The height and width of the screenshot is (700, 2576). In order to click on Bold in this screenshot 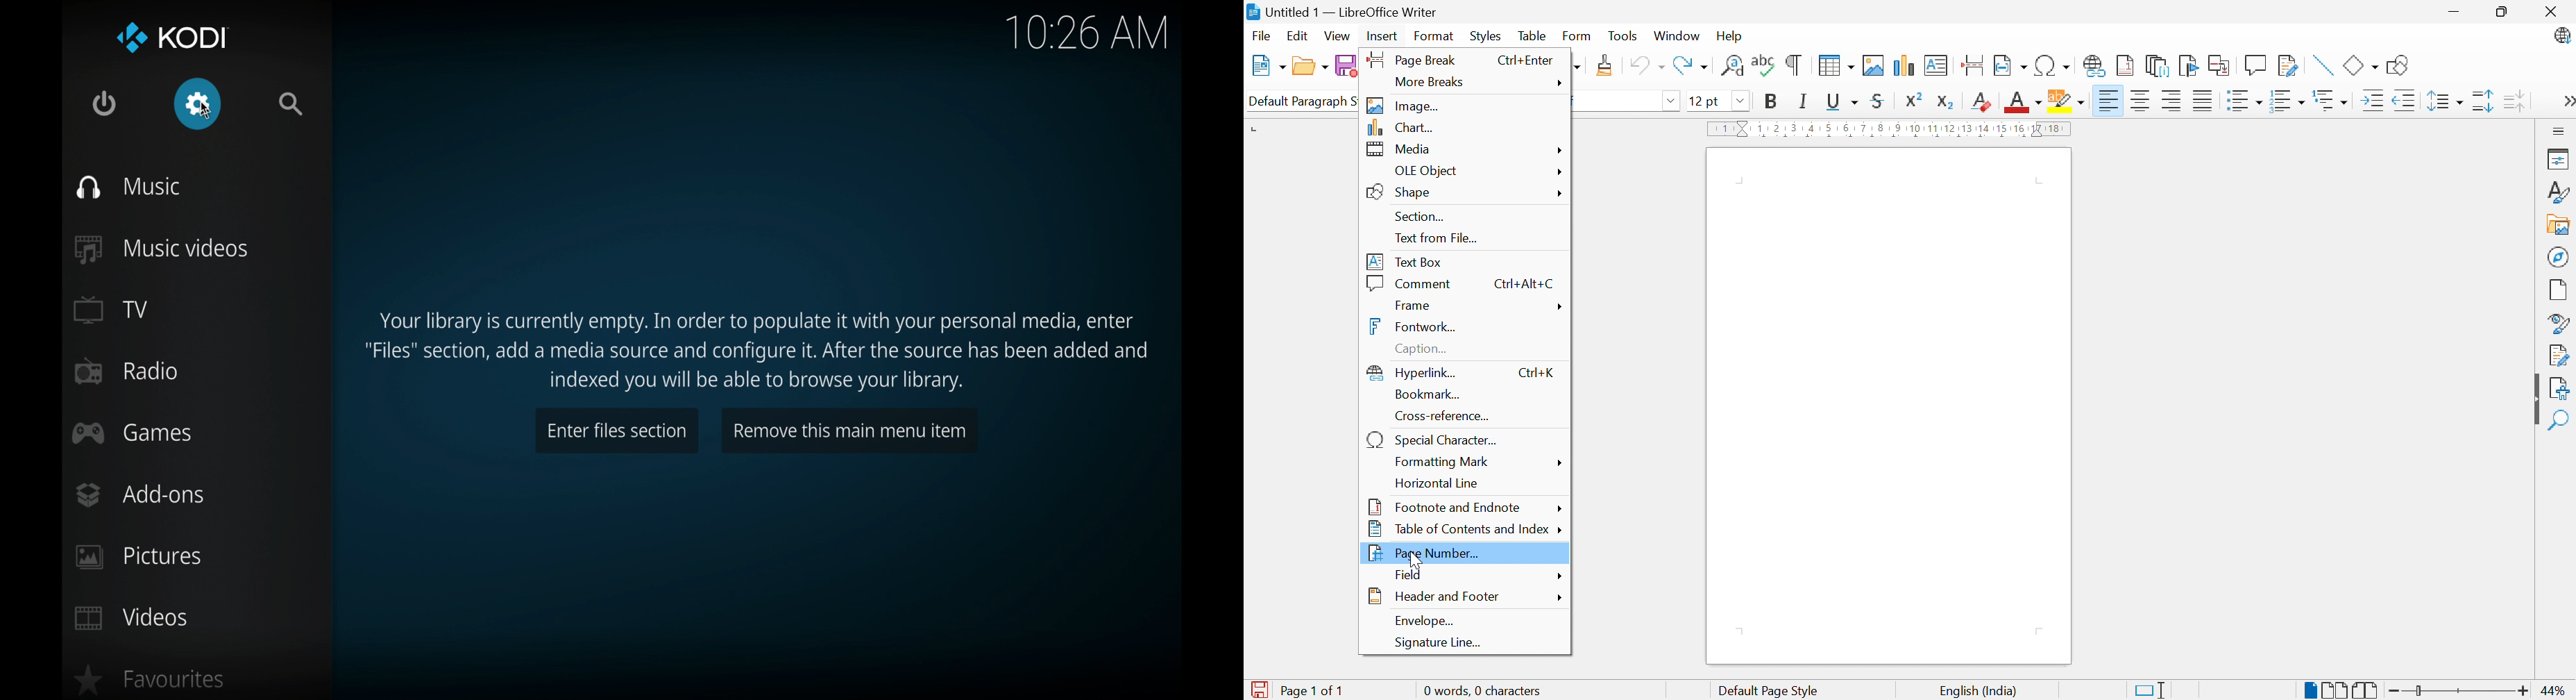, I will do `click(1773, 102)`.